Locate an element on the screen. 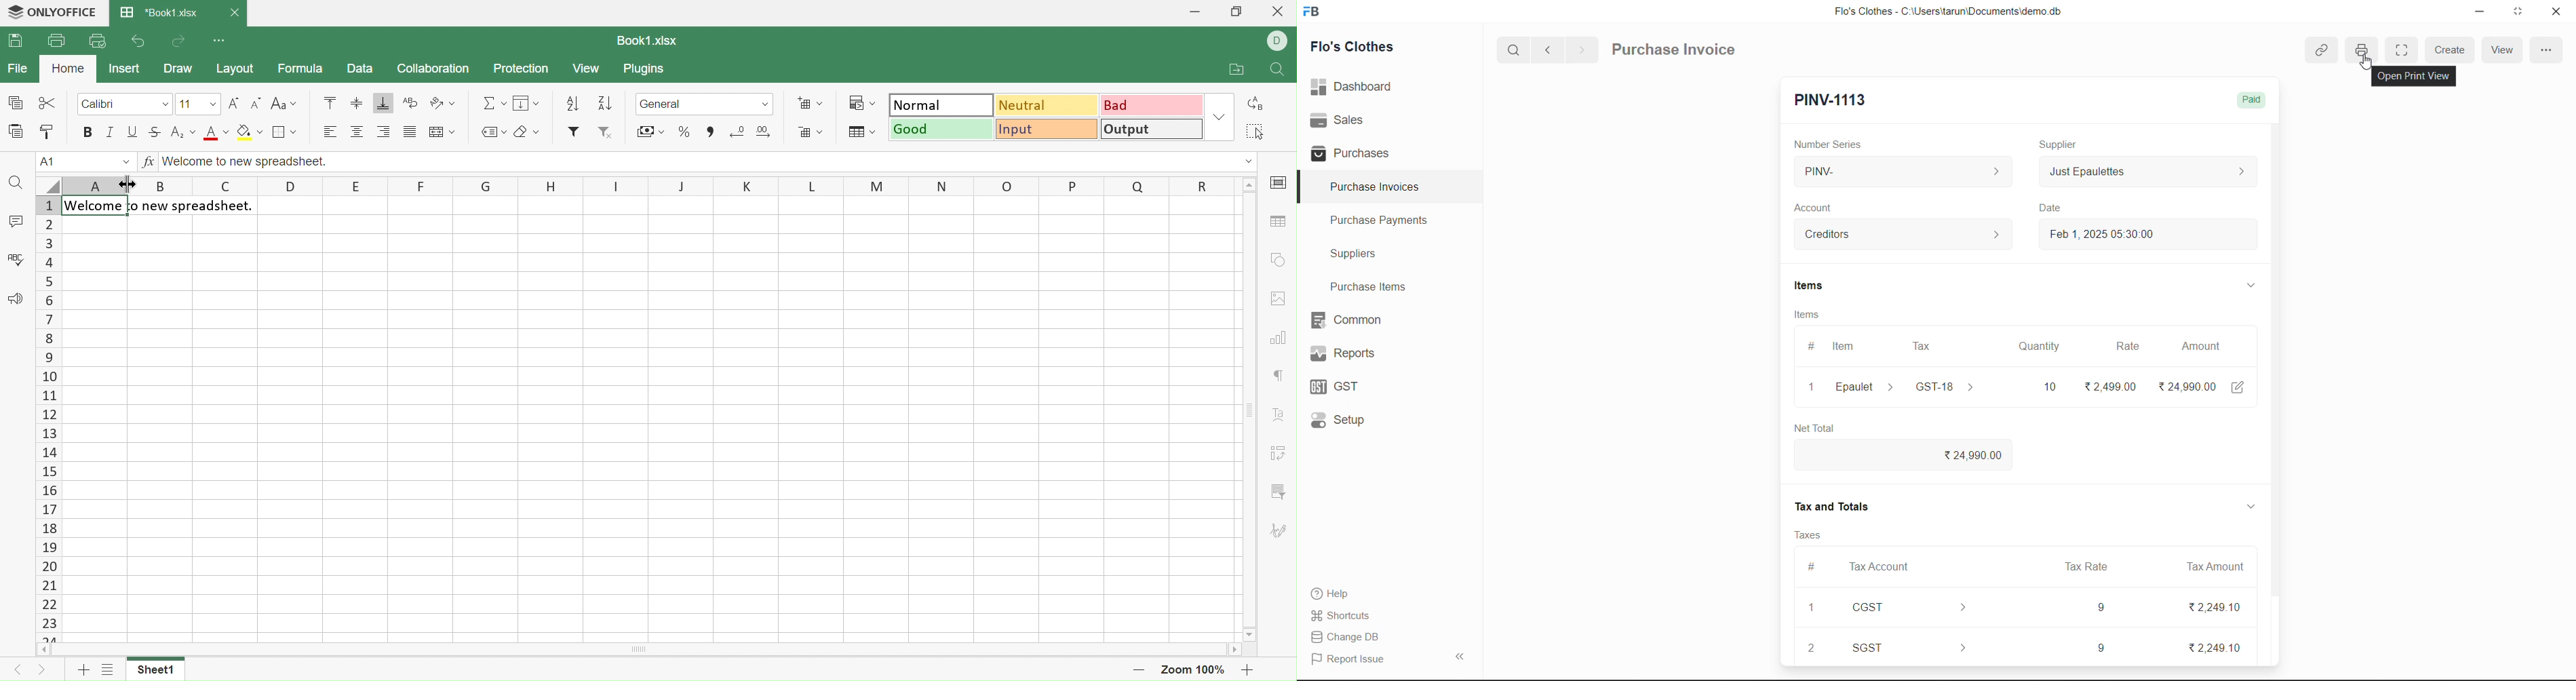 The width and height of the screenshot is (2576, 700). previous is located at coordinates (1551, 48).